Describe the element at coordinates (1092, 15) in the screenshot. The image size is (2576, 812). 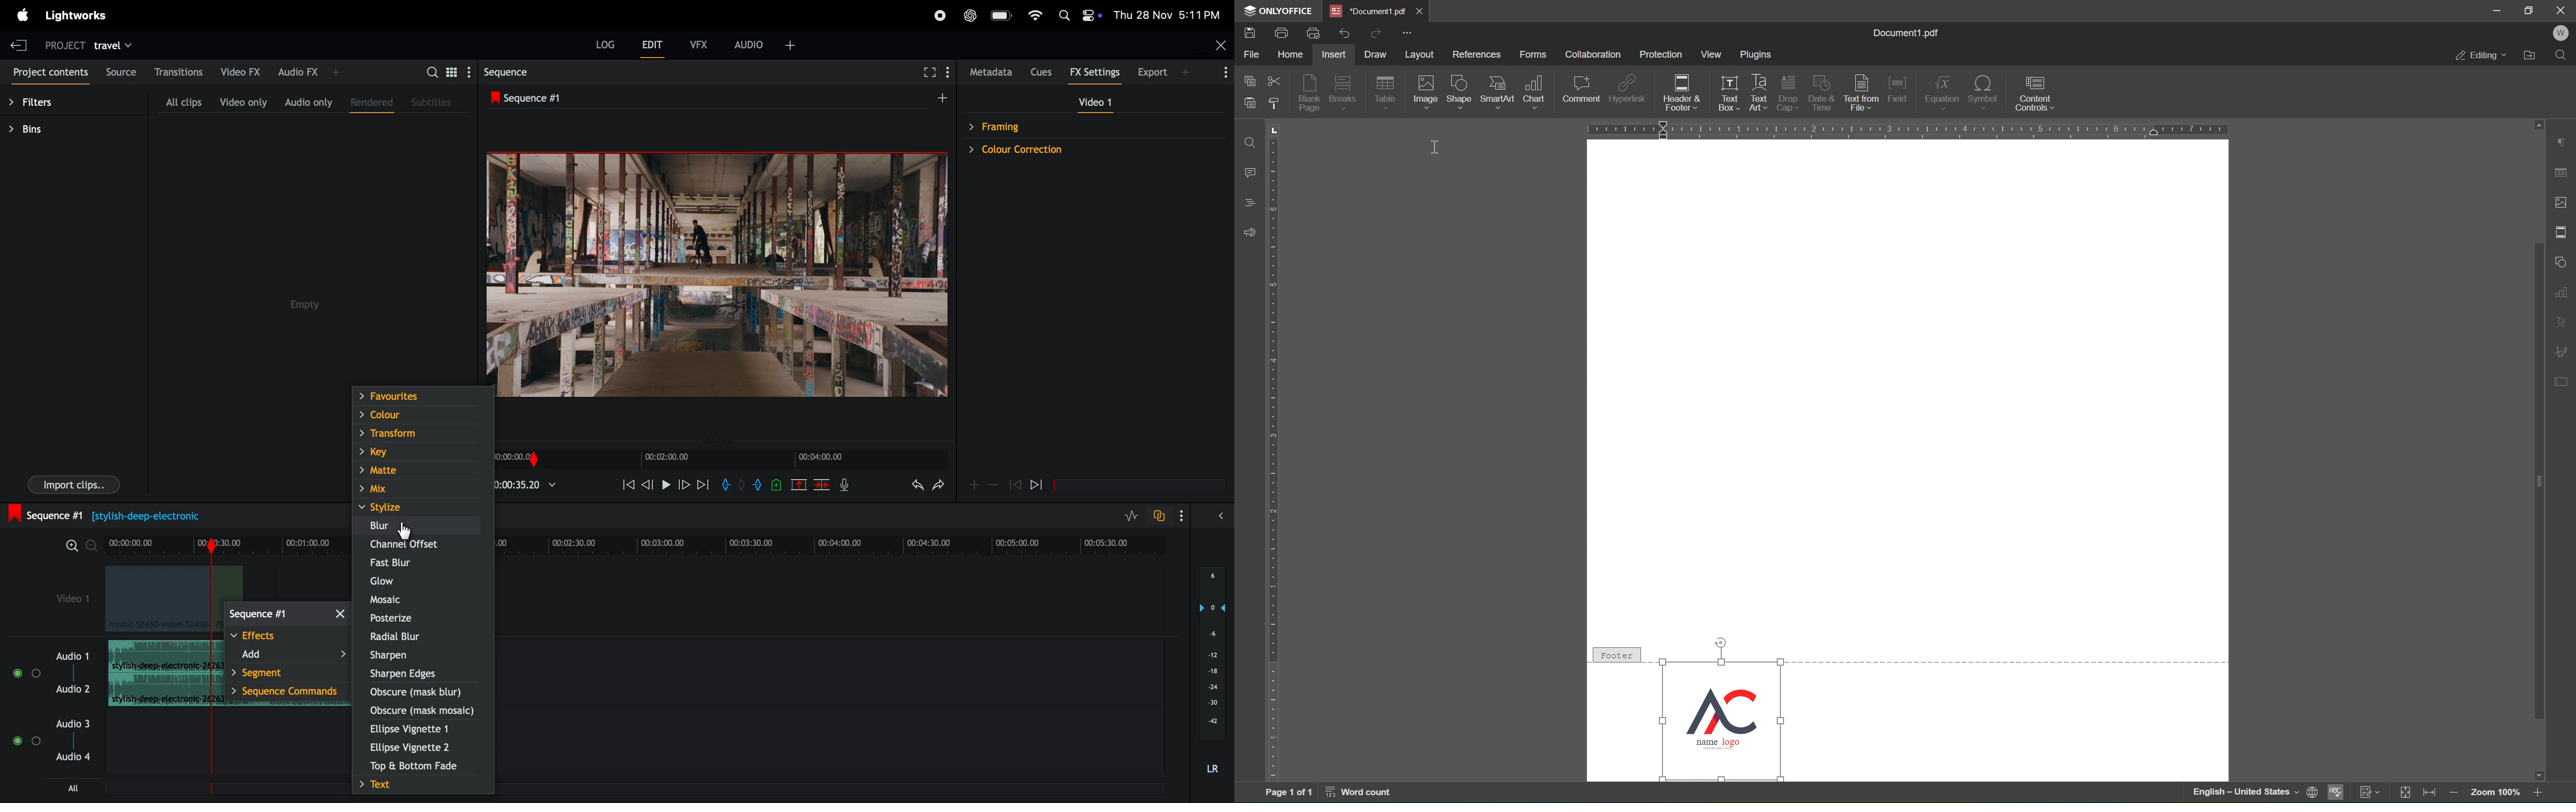
I see `Control Center` at that location.